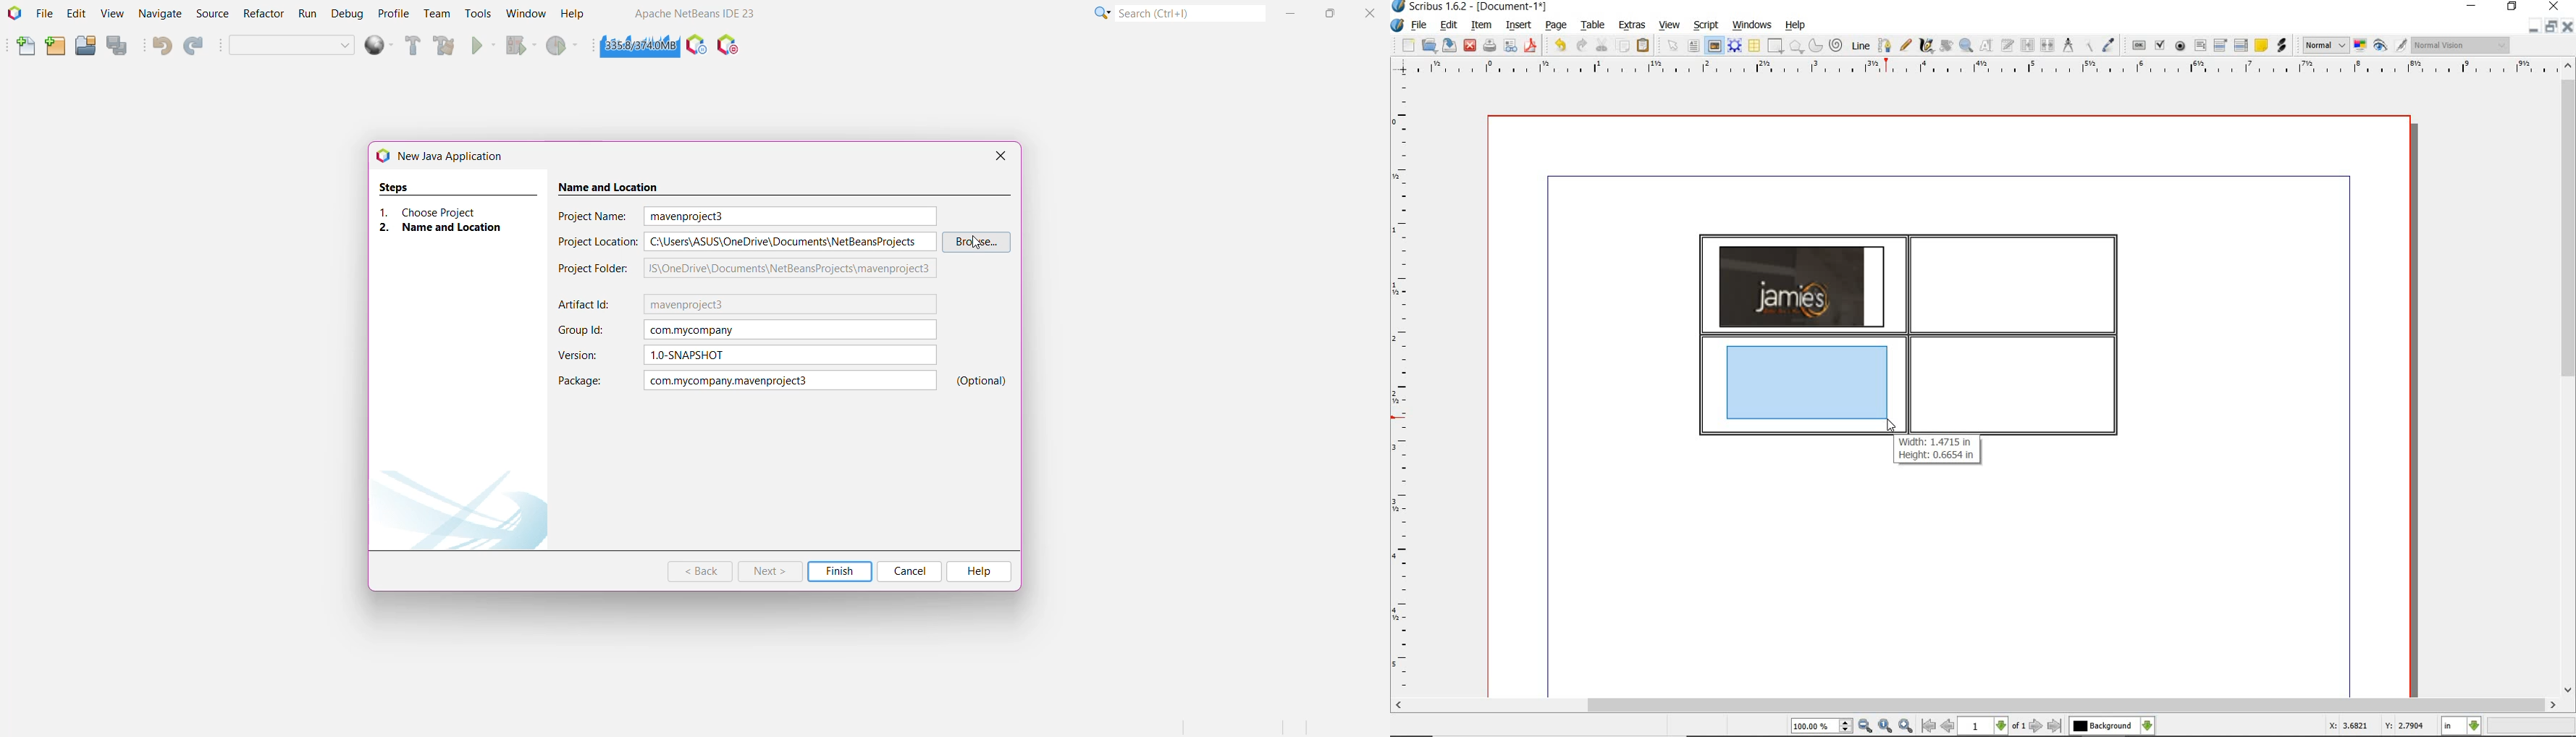  I want to click on go to previous page, so click(1947, 726).